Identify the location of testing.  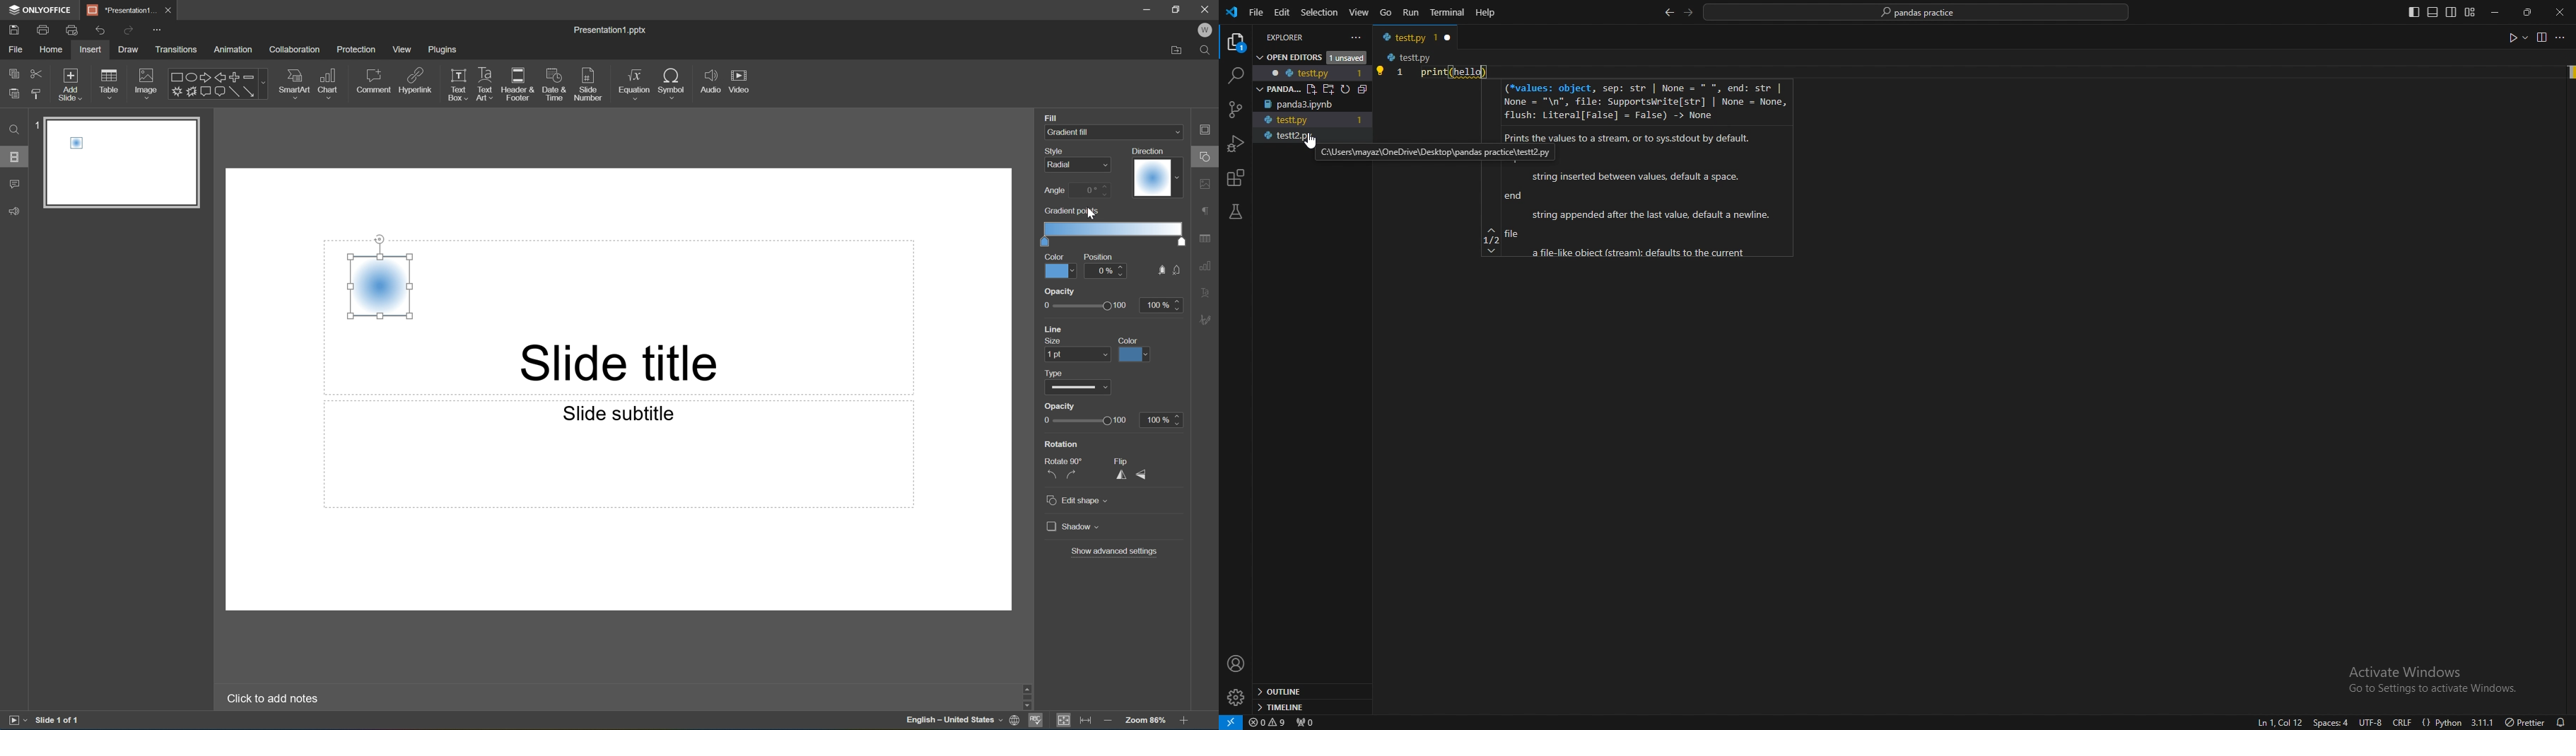
(1236, 212).